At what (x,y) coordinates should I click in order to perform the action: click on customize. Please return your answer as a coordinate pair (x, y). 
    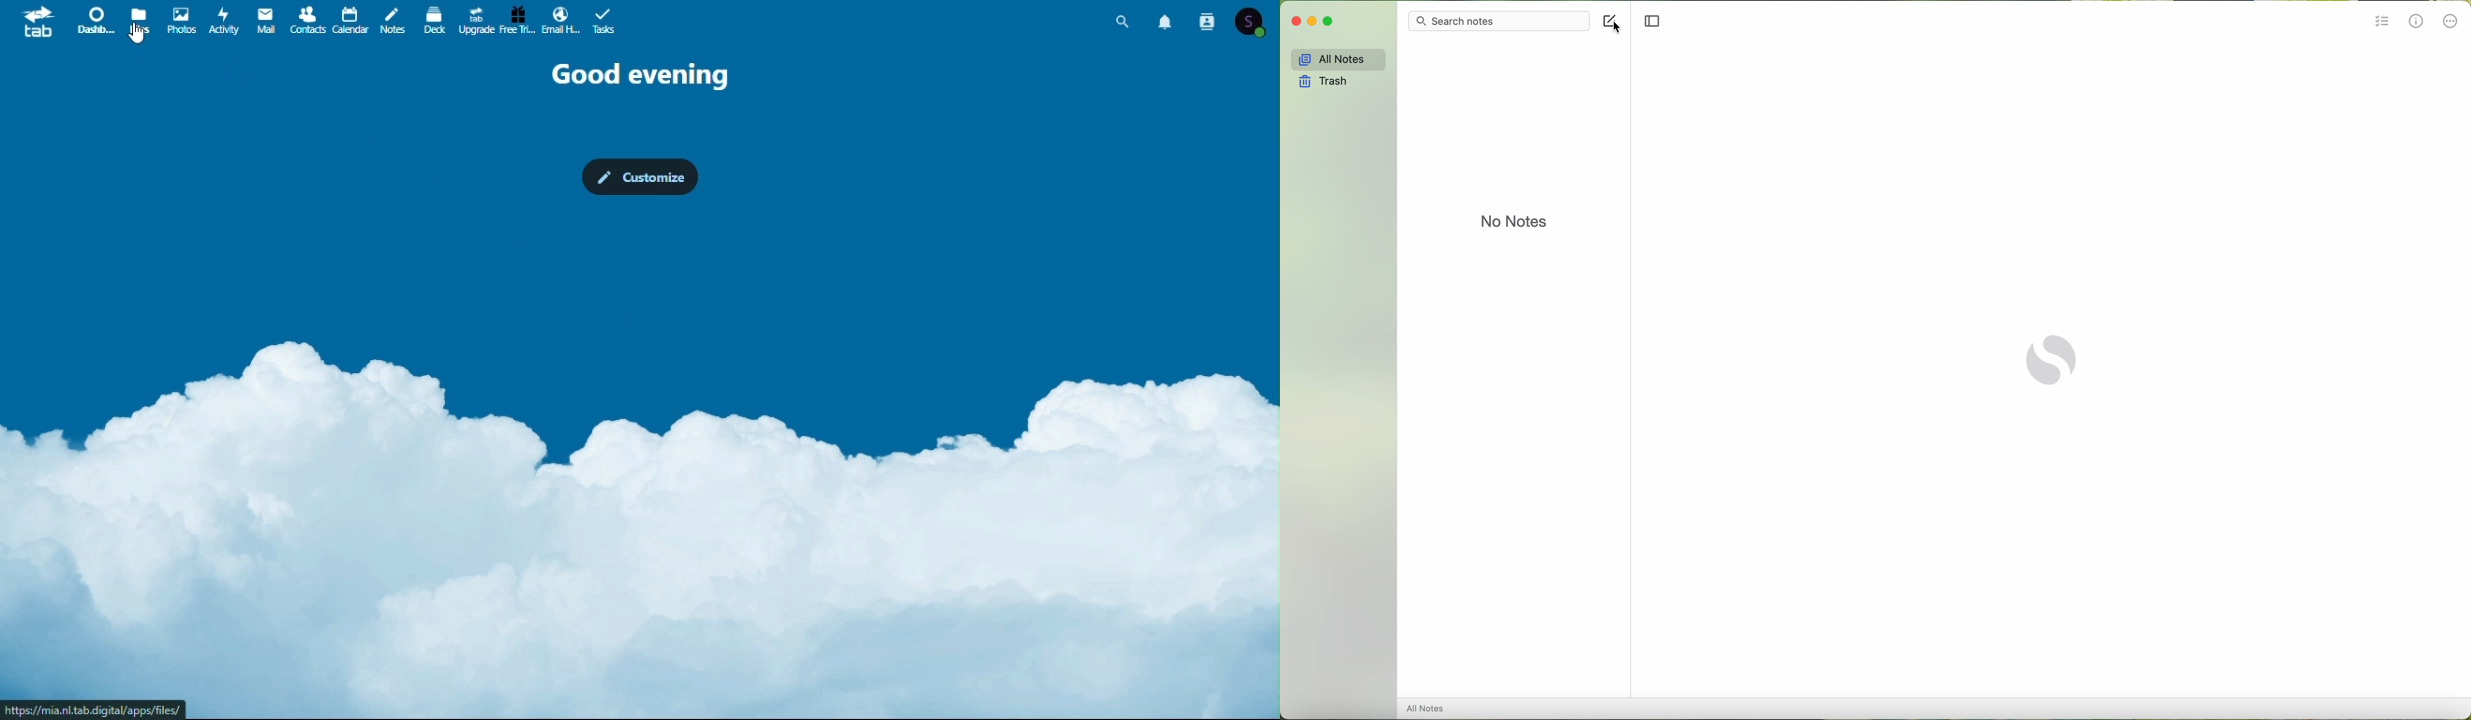
    Looking at the image, I should click on (640, 178).